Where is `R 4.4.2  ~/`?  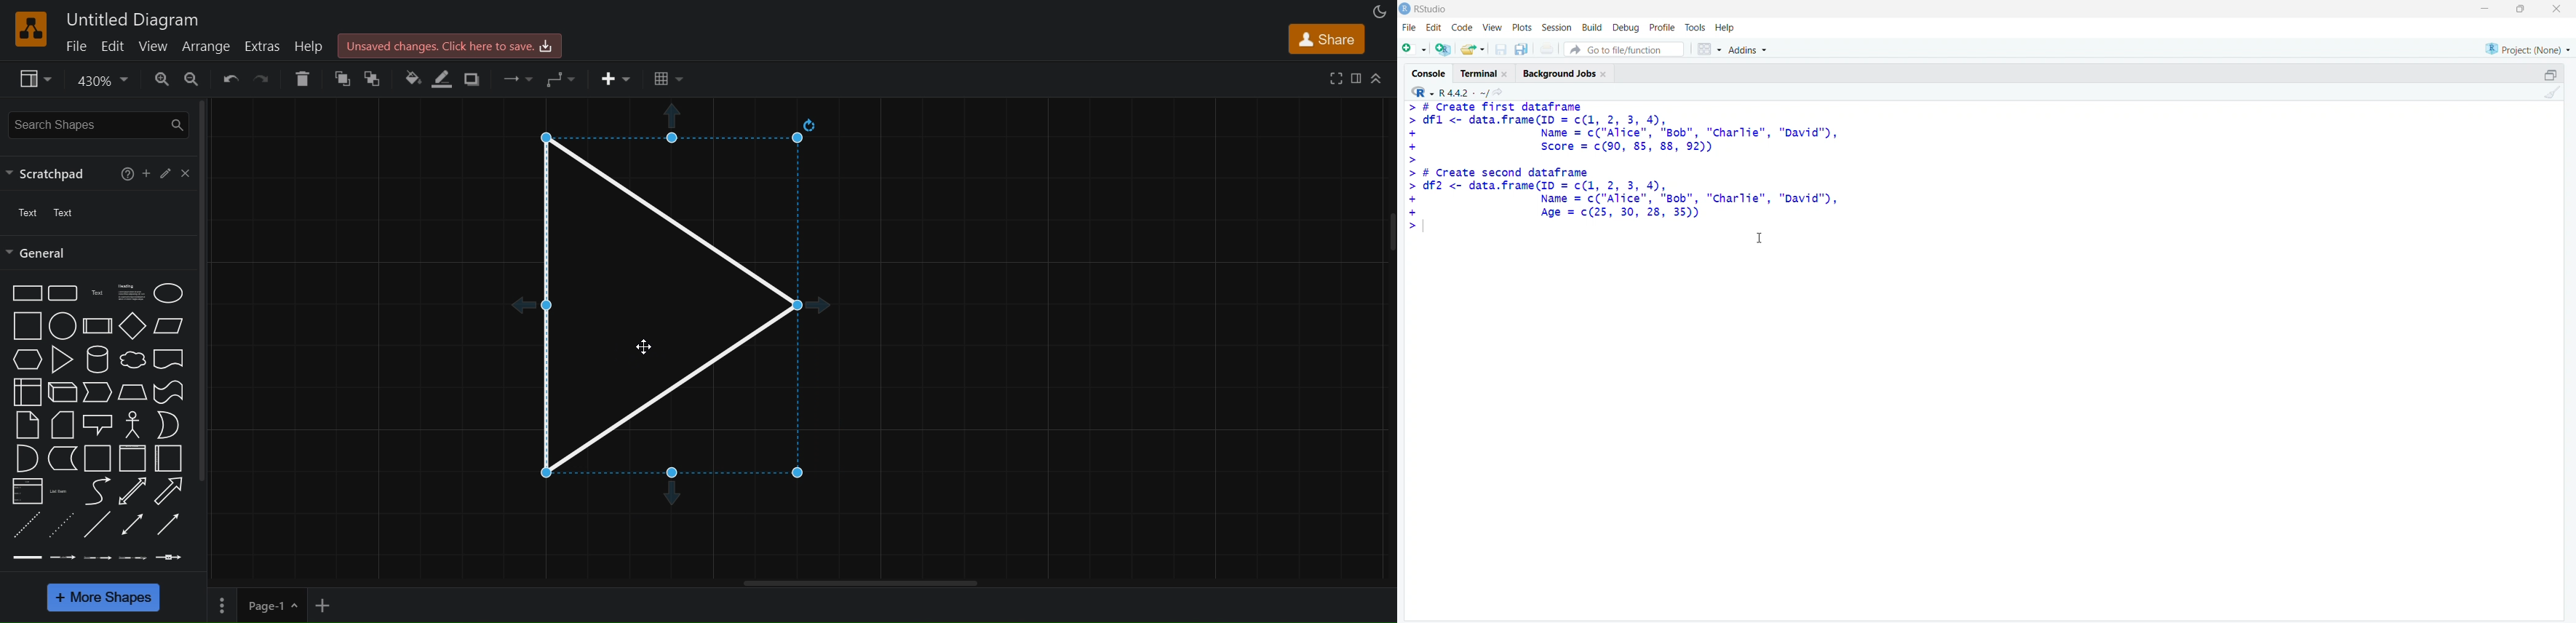
R 4.4.2  ~/ is located at coordinates (1463, 93).